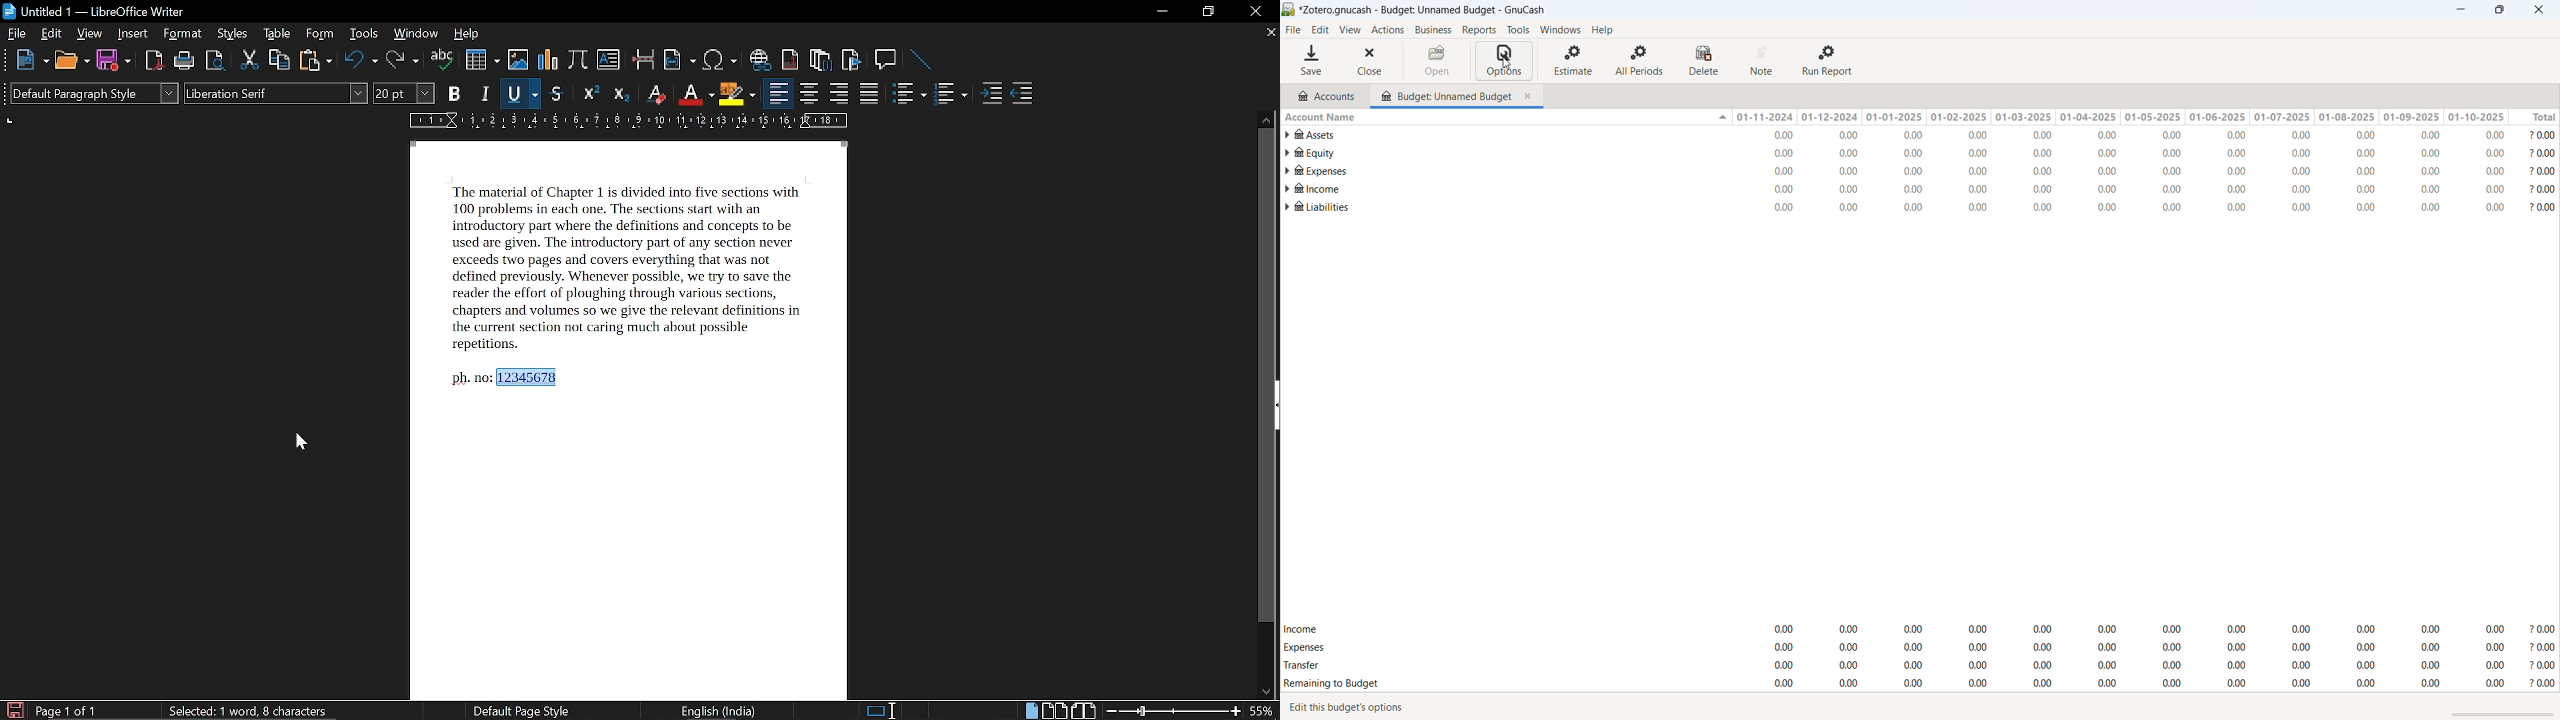 This screenshot has width=2576, height=728. I want to click on insert image, so click(517, 60).